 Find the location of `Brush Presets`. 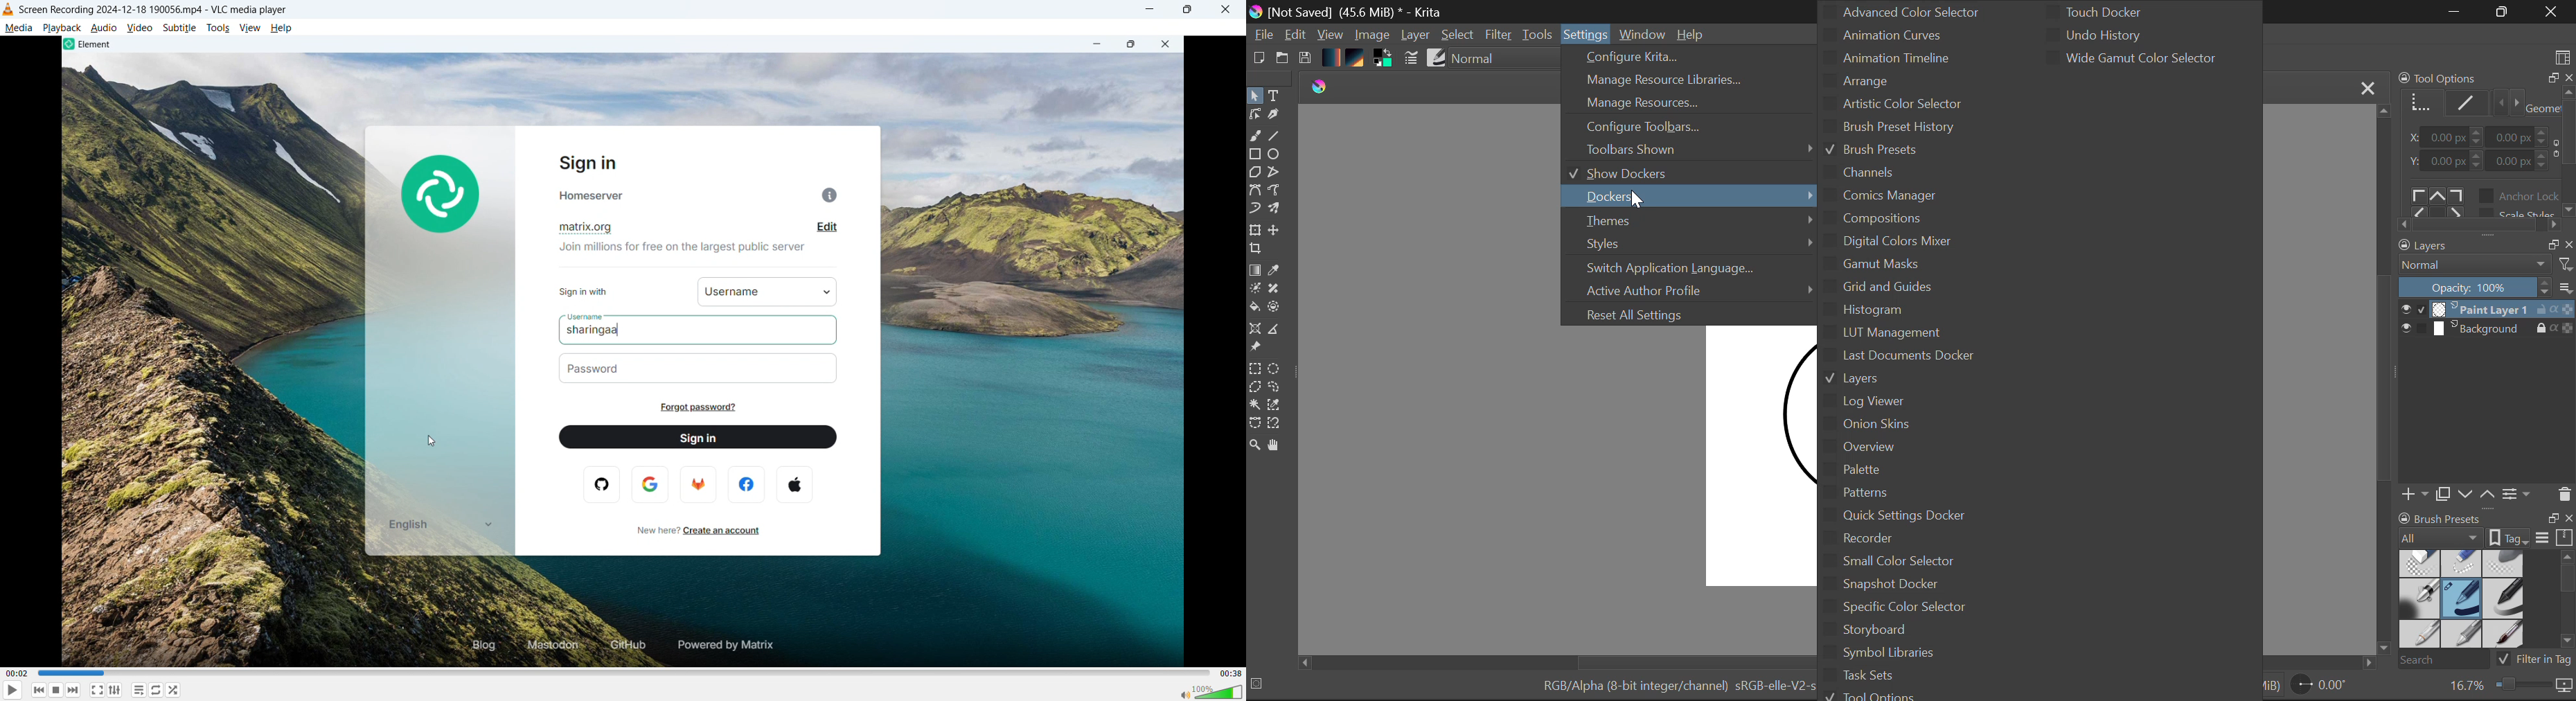

Brush Presets is located at coordinates (2464, 601).